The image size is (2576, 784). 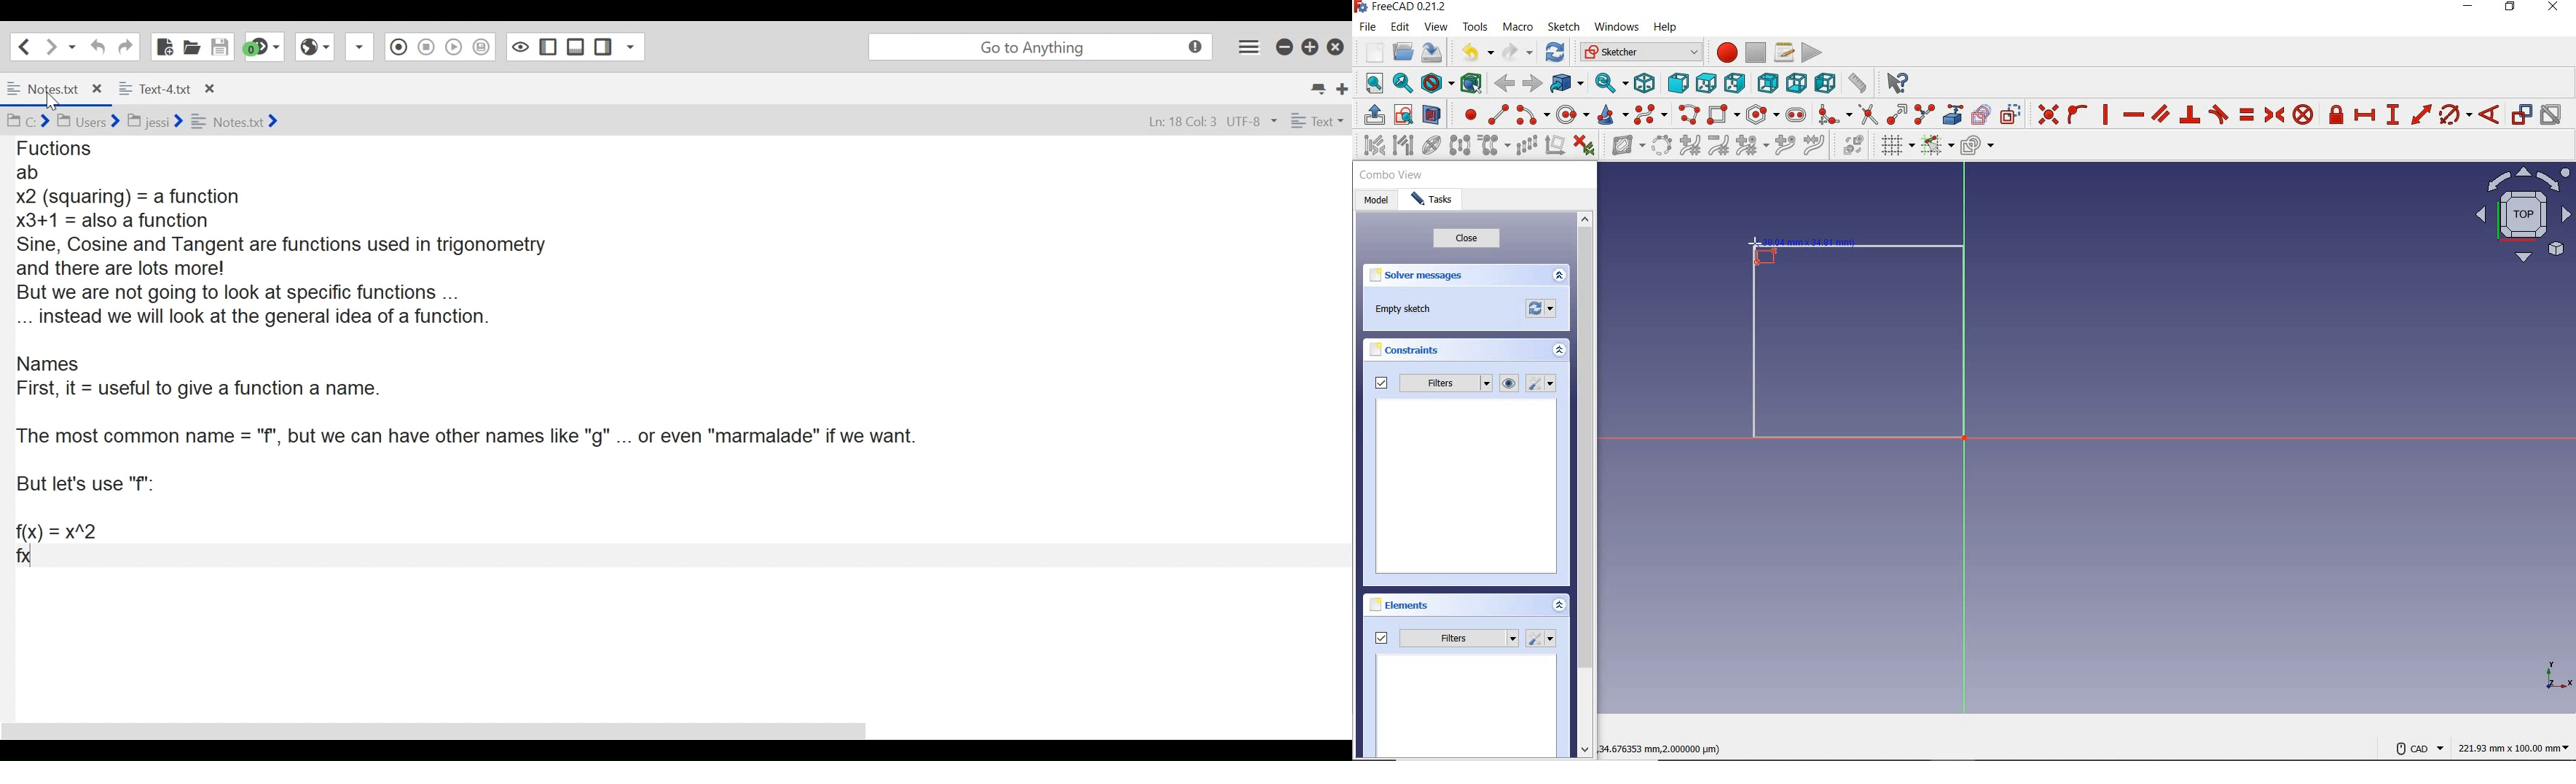 What do you see at coordinates (2395, 116) in the screenshot?
I see `constrain vertical distance` at bounding box center [2395, 116].